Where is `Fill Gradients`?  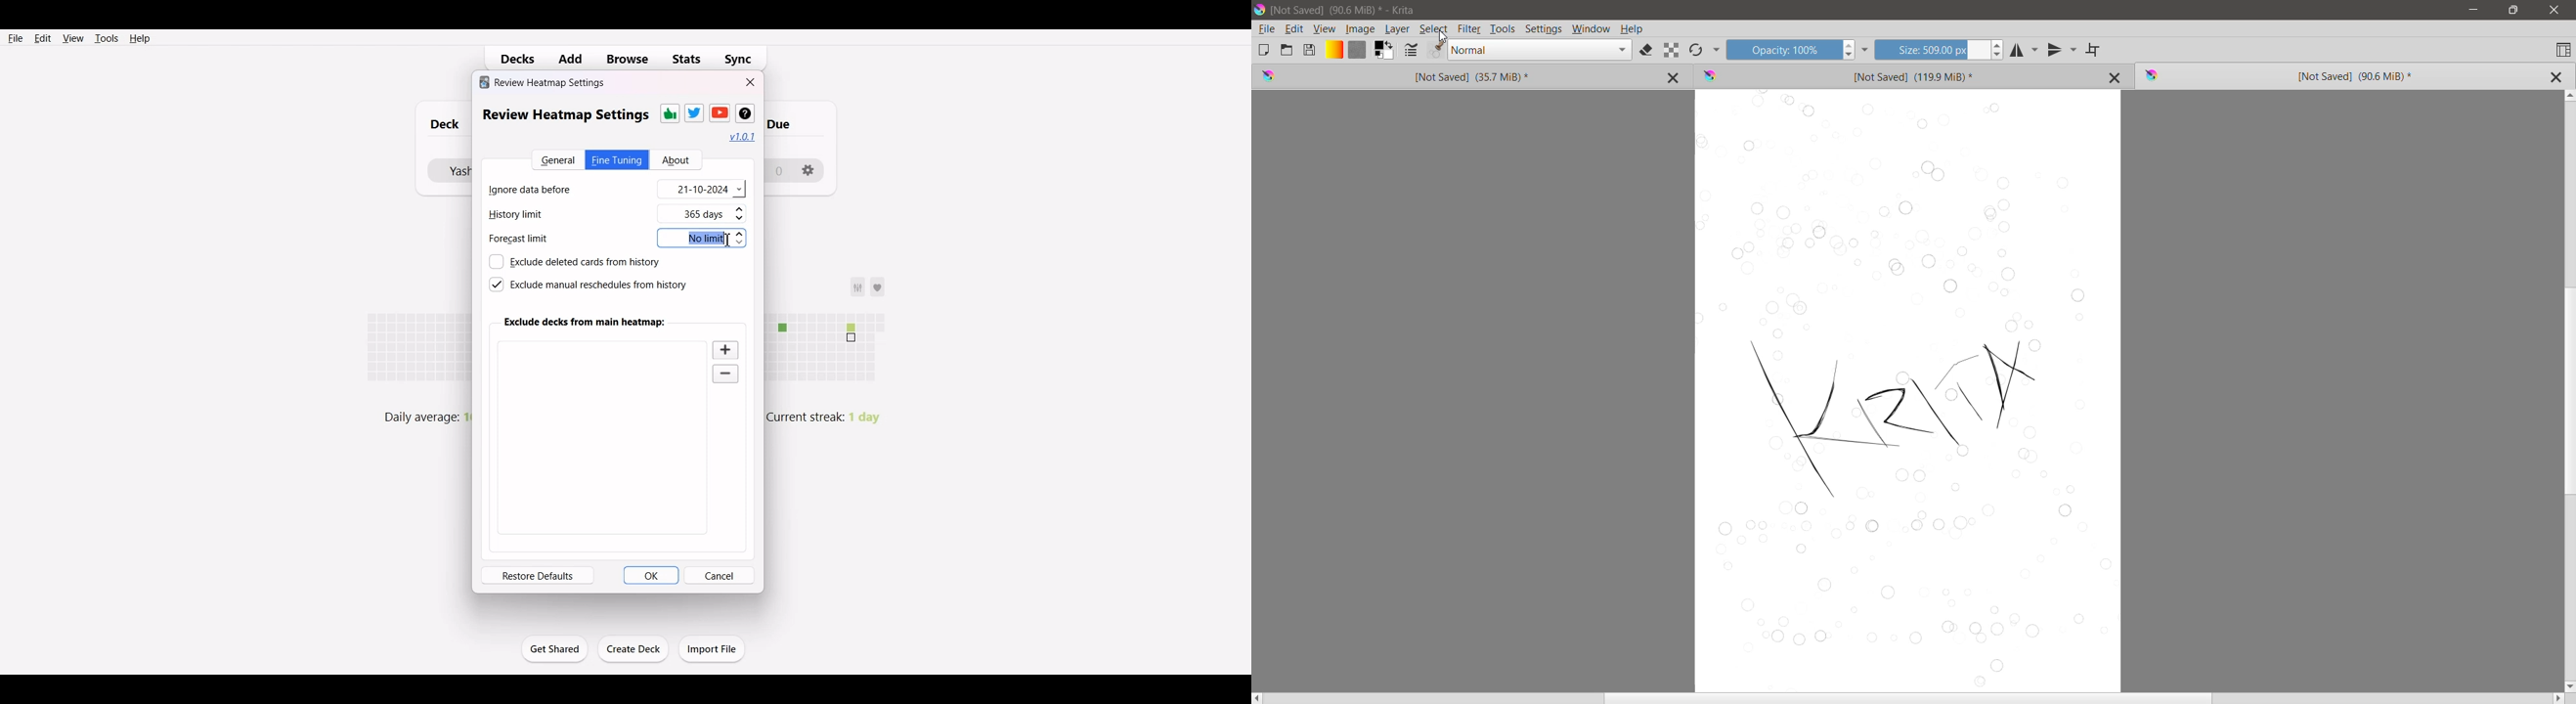
Fill Gradients is located at coordinates (1333, 50).